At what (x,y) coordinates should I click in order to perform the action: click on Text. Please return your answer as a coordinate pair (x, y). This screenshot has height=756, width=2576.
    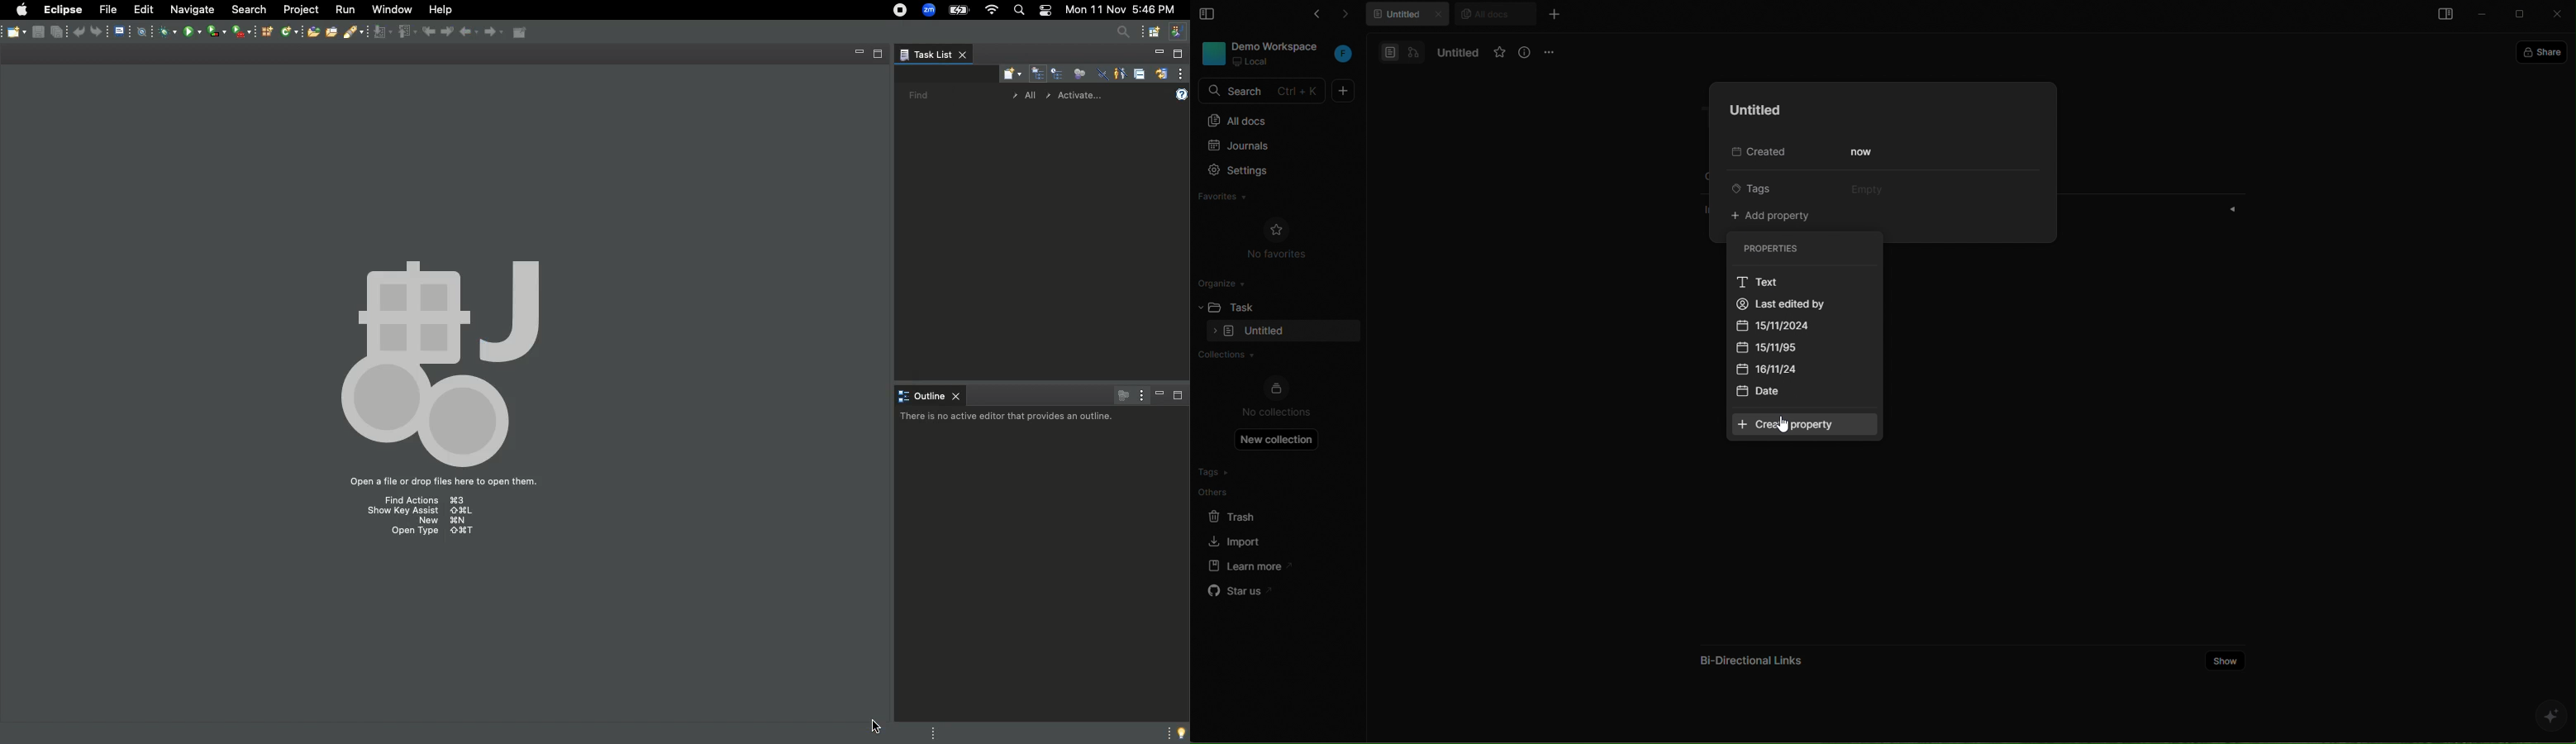
    Looking at the image, I should click on (1757, 283).